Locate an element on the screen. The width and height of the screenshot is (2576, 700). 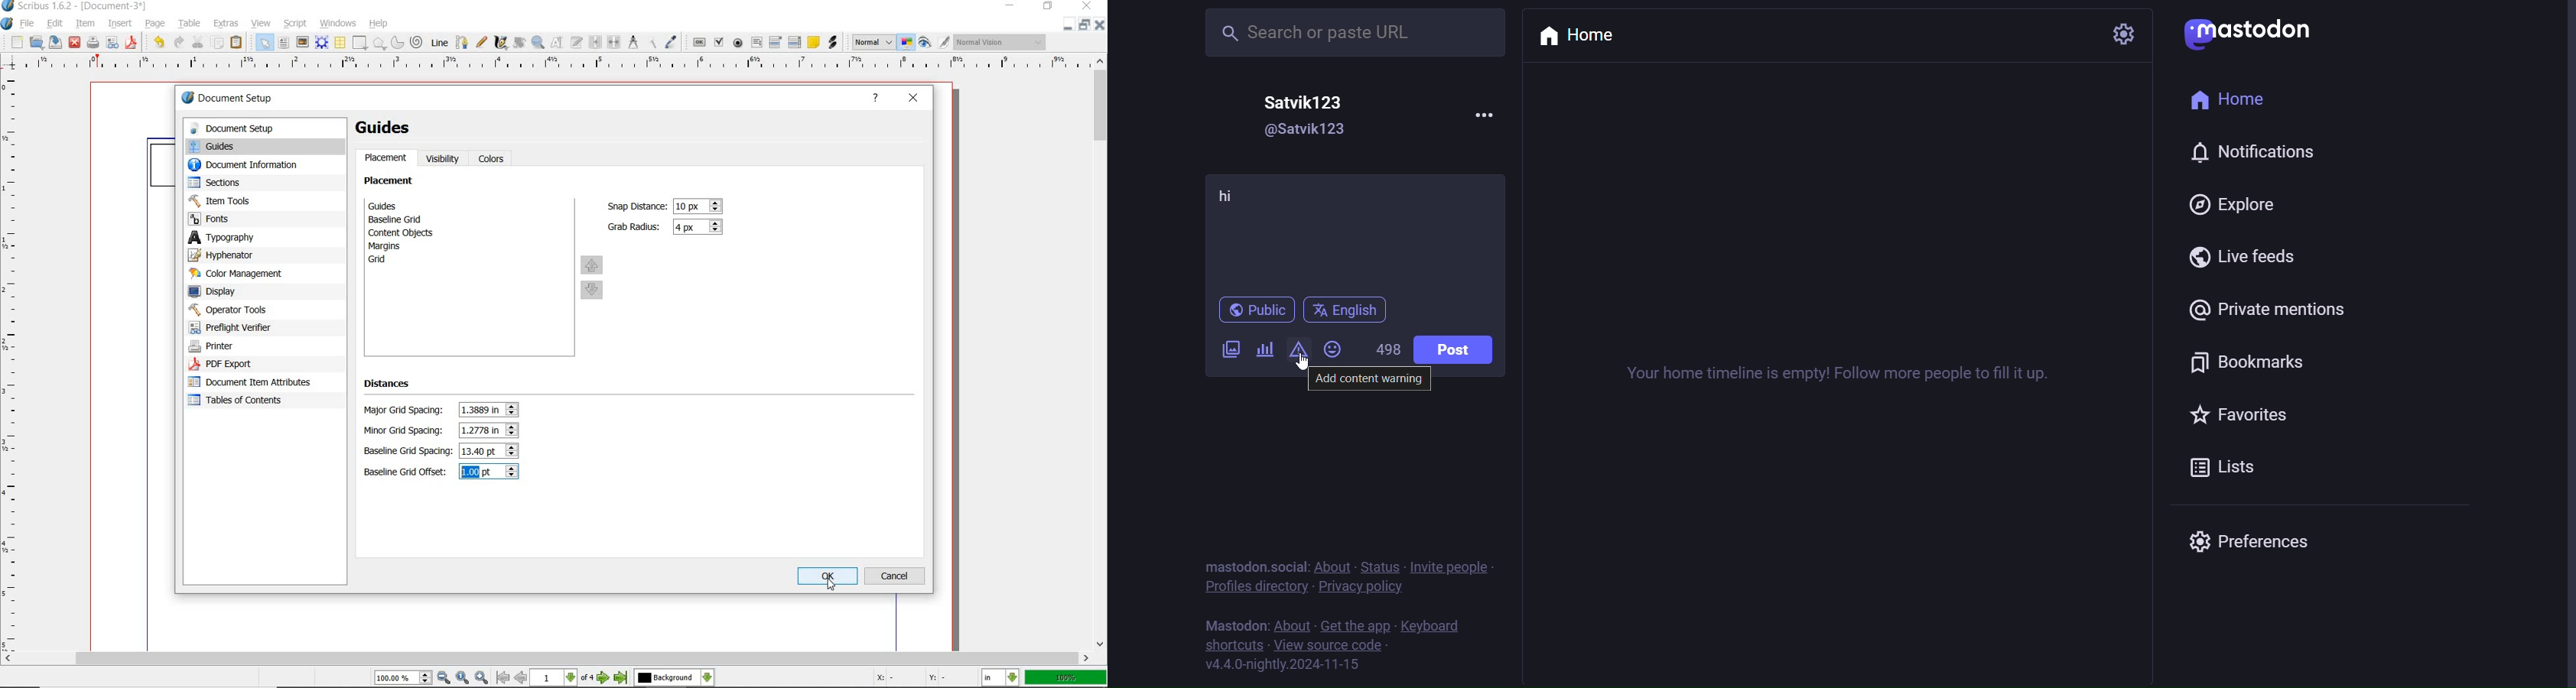
Minor Grid Spacing: is located at coordinates (407, 431).